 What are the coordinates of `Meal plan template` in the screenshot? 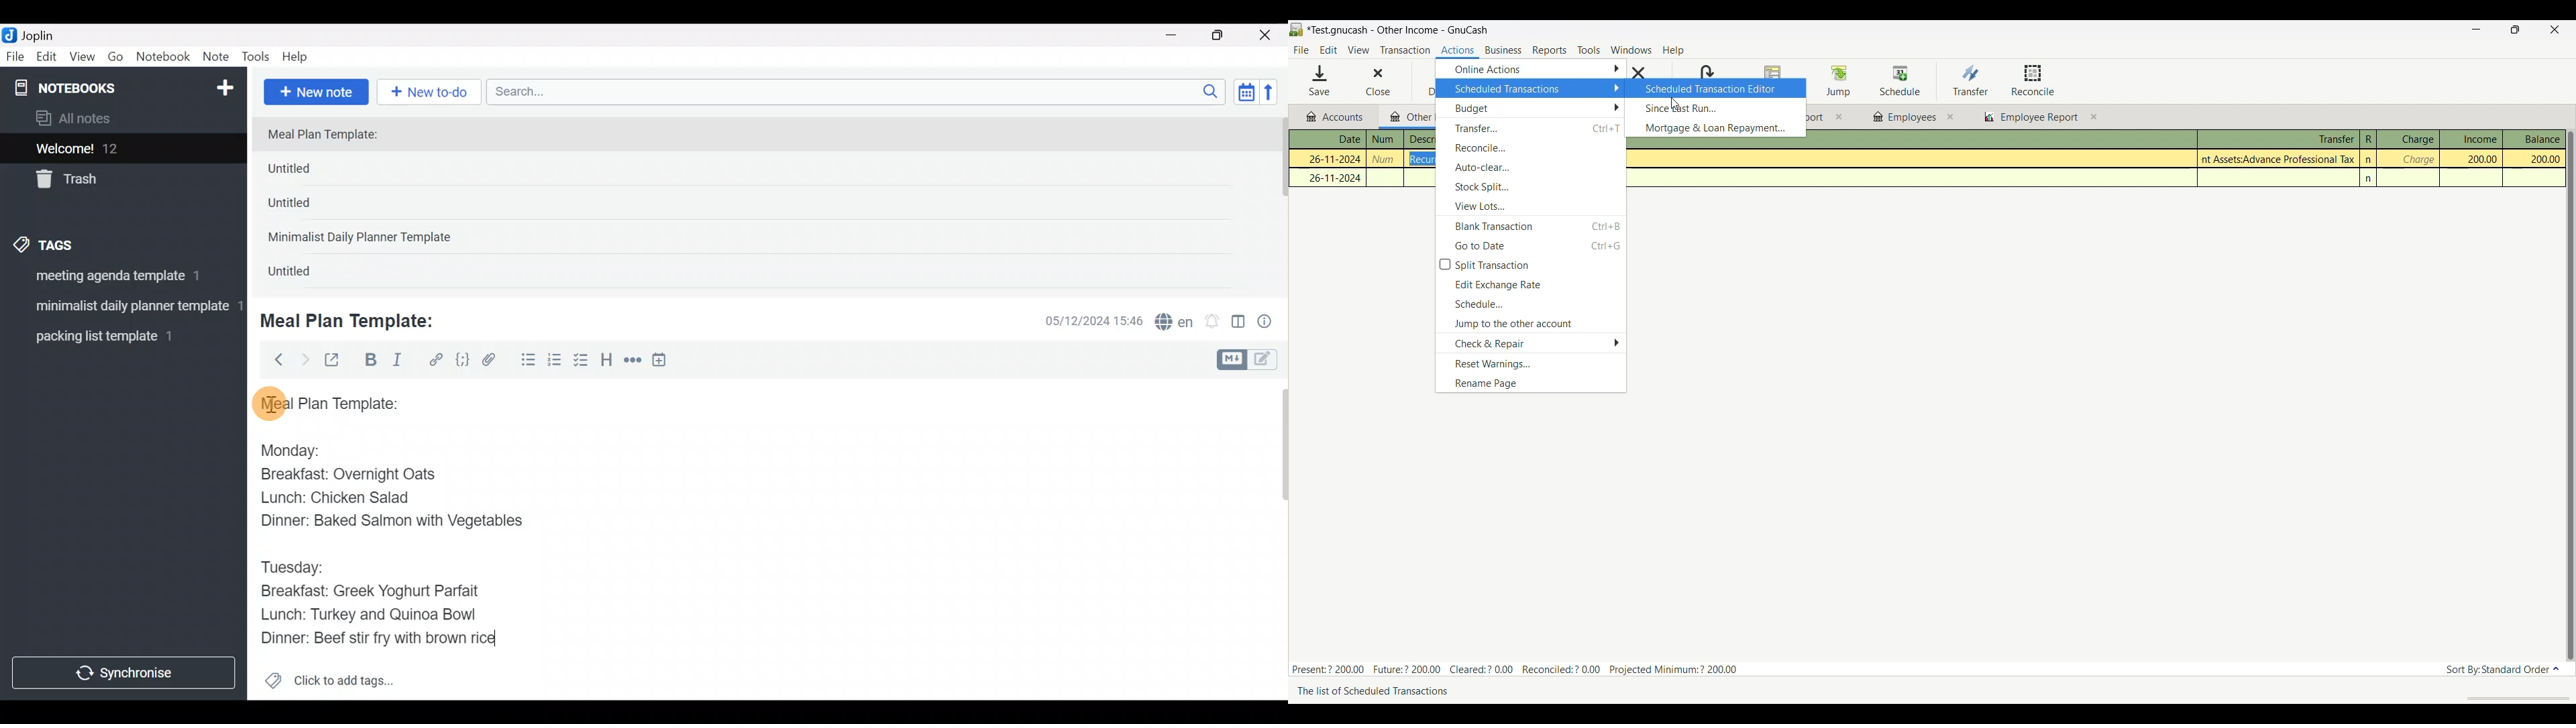 It's located at (325, 402).